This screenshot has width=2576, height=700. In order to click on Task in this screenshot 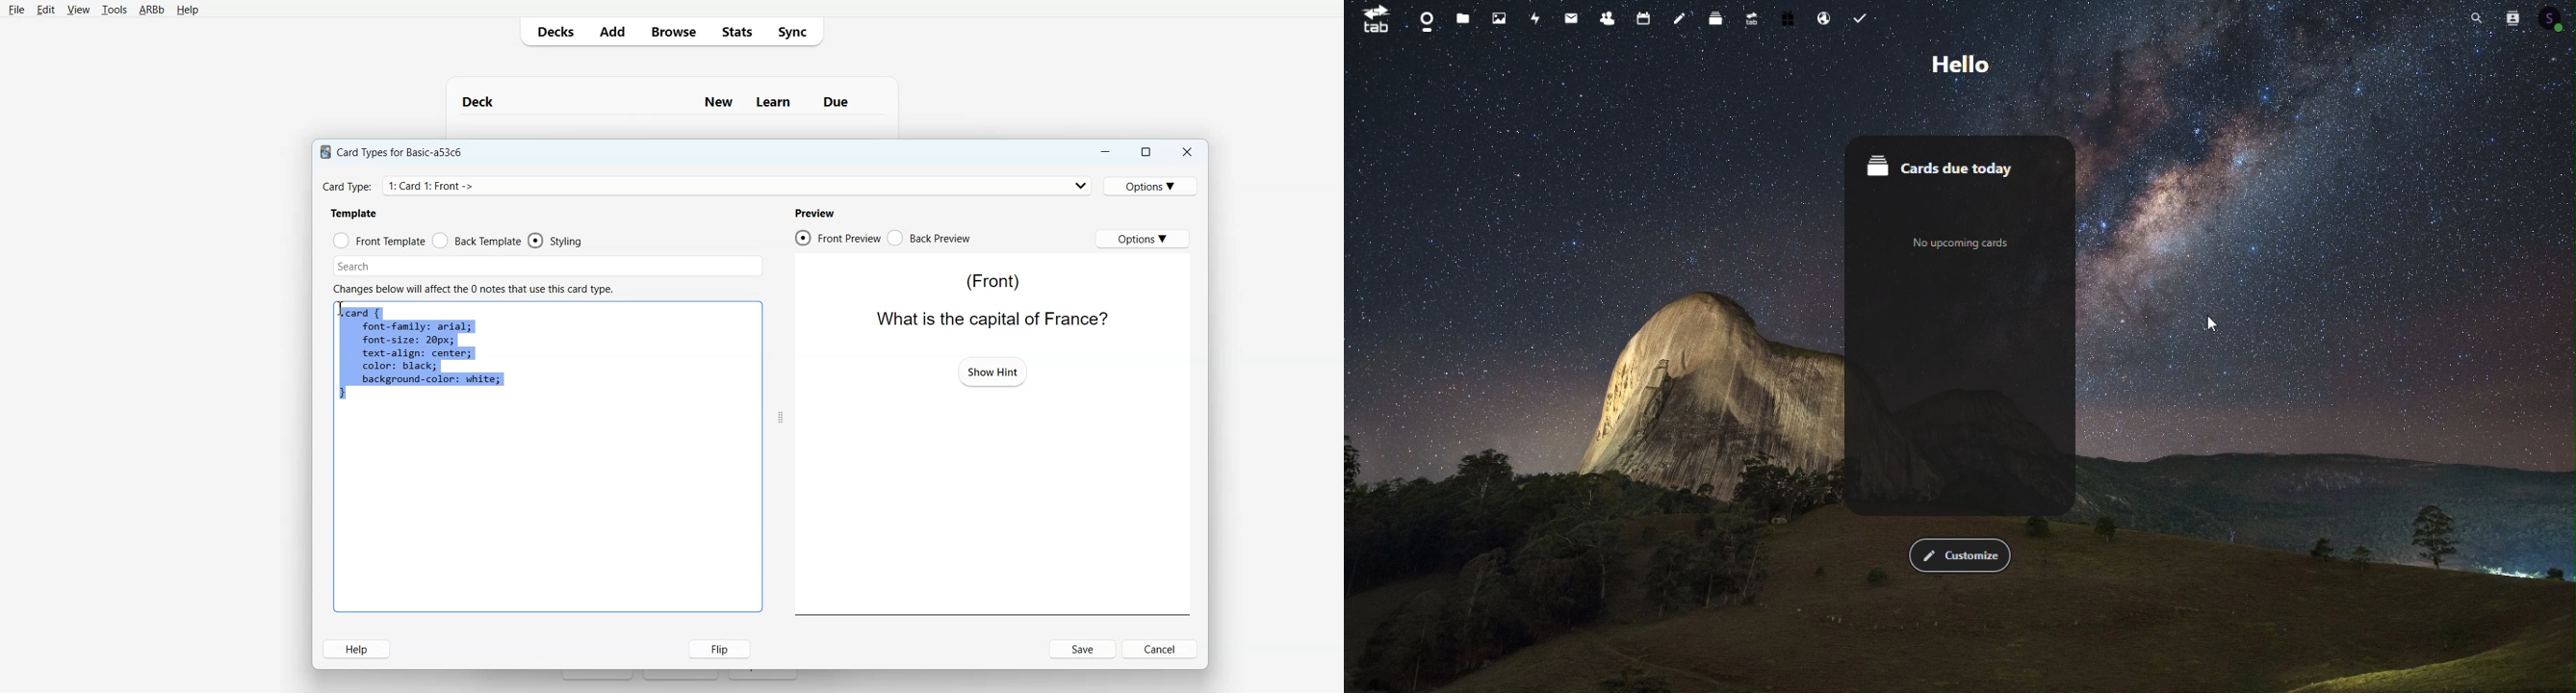, I will do `click(1859, 16)`.